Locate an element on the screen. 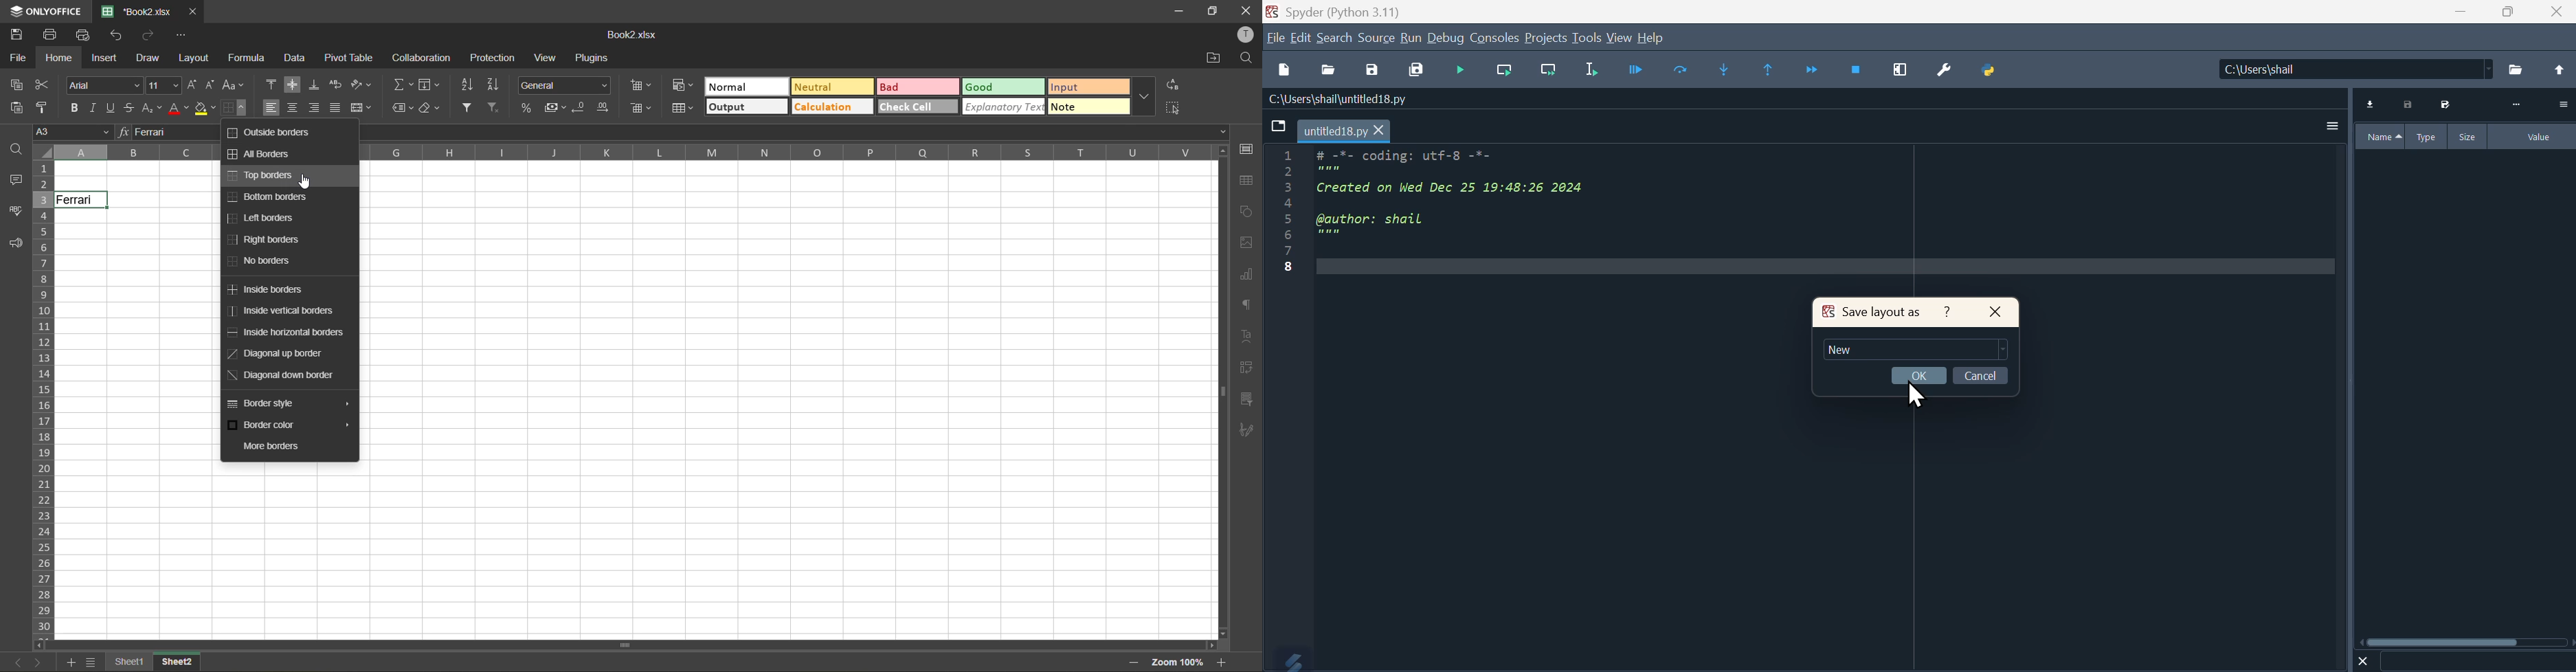 The width and height of the screenshot is (2576, 672). insert cells is located at coordinates (643, 84).